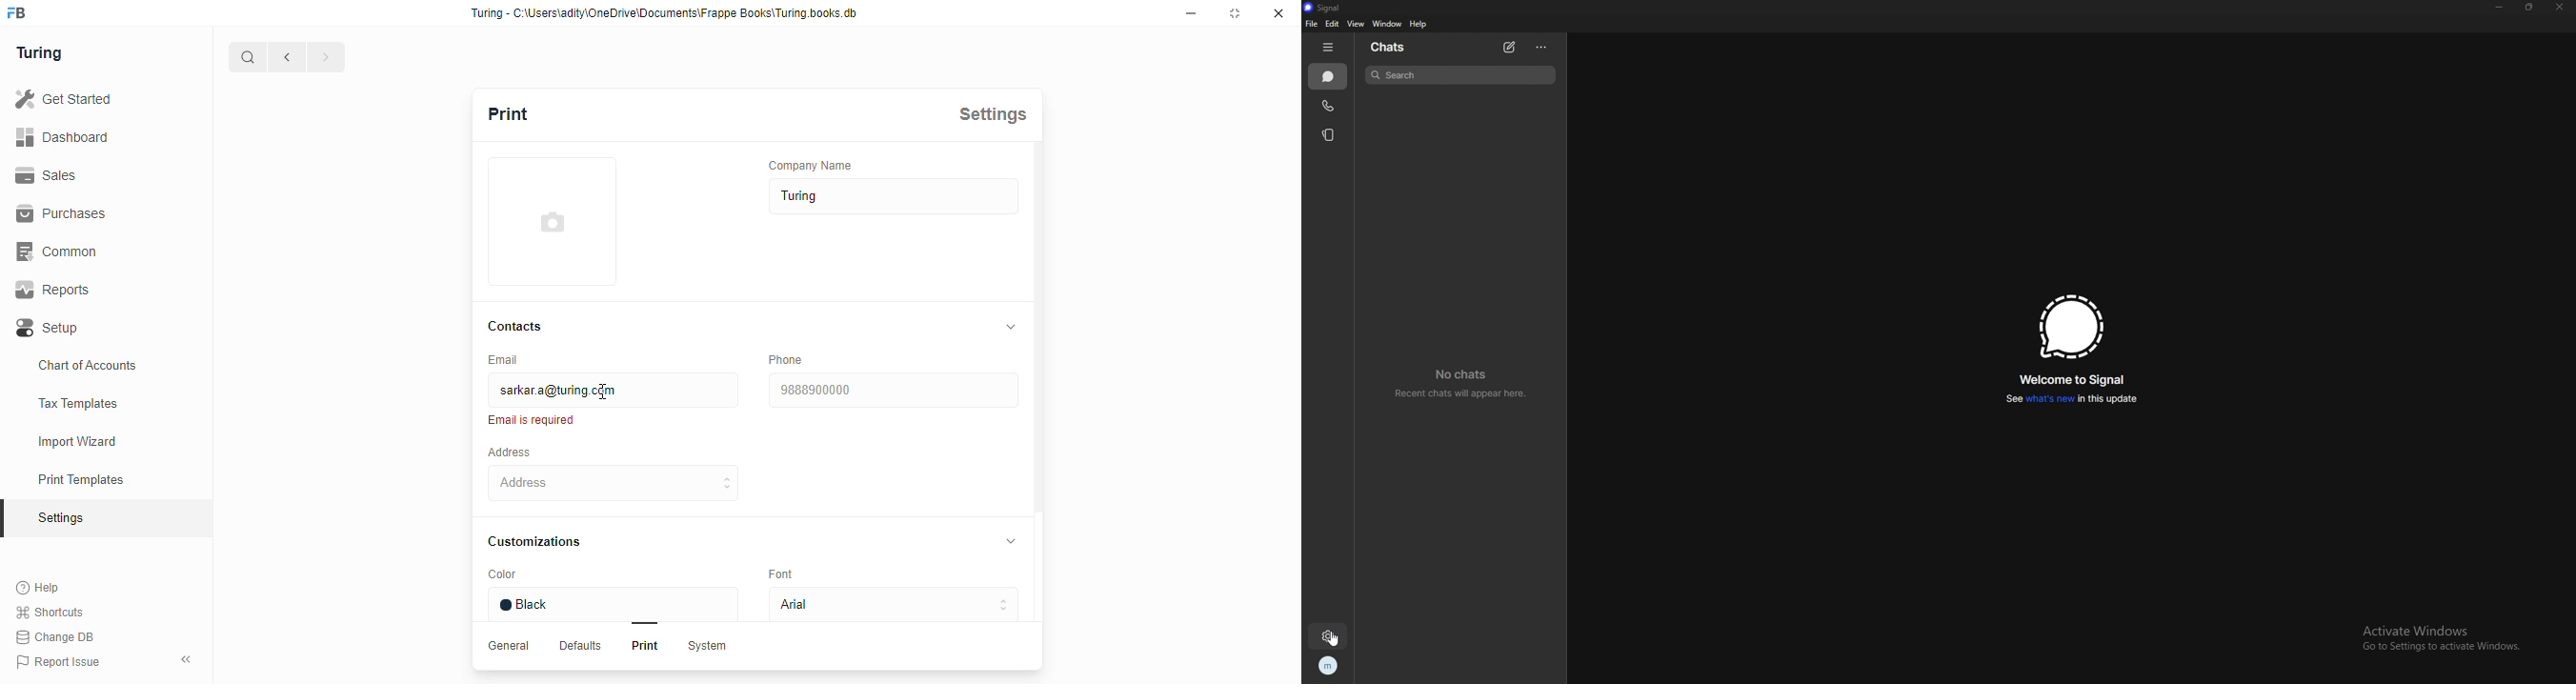 This screenshot has width=2576, height=700. Describe the element at coordinates (538, 575) in the screenshot. I see `Color` at that location.